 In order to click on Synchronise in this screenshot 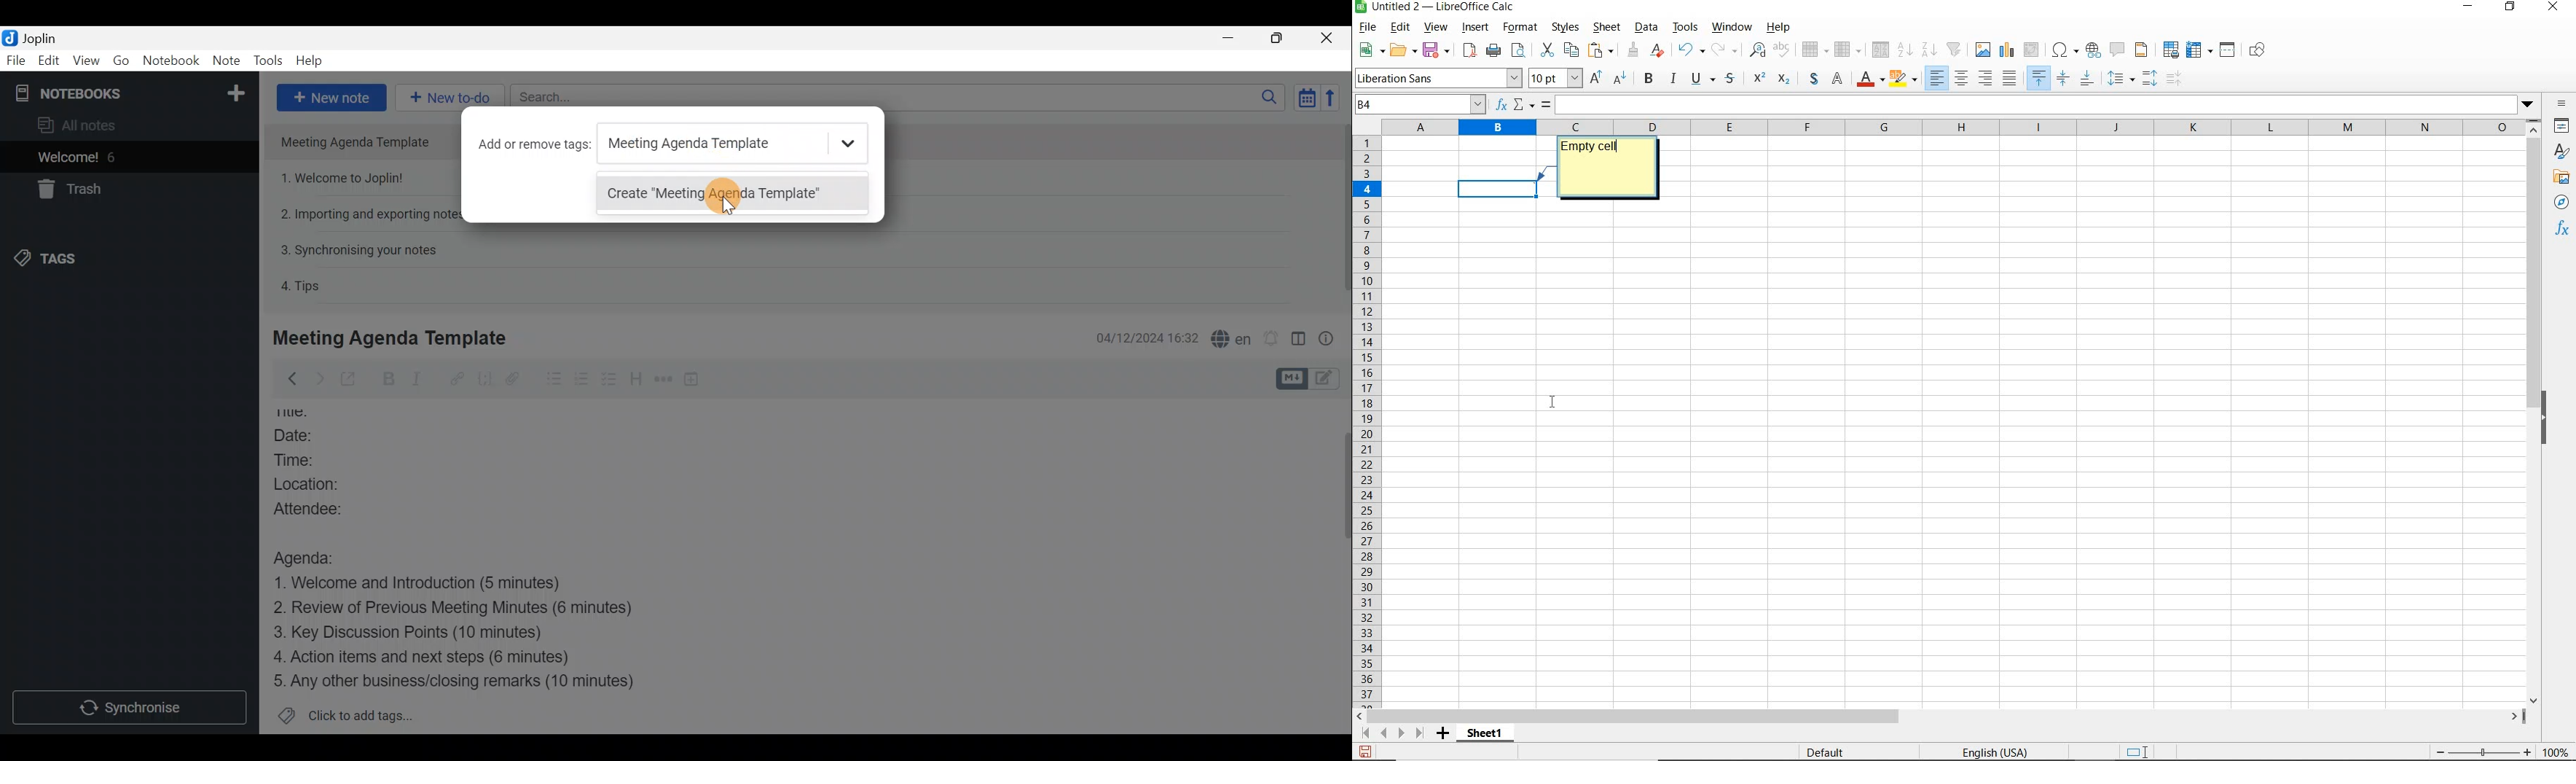, I will do `click(130, 706)`.